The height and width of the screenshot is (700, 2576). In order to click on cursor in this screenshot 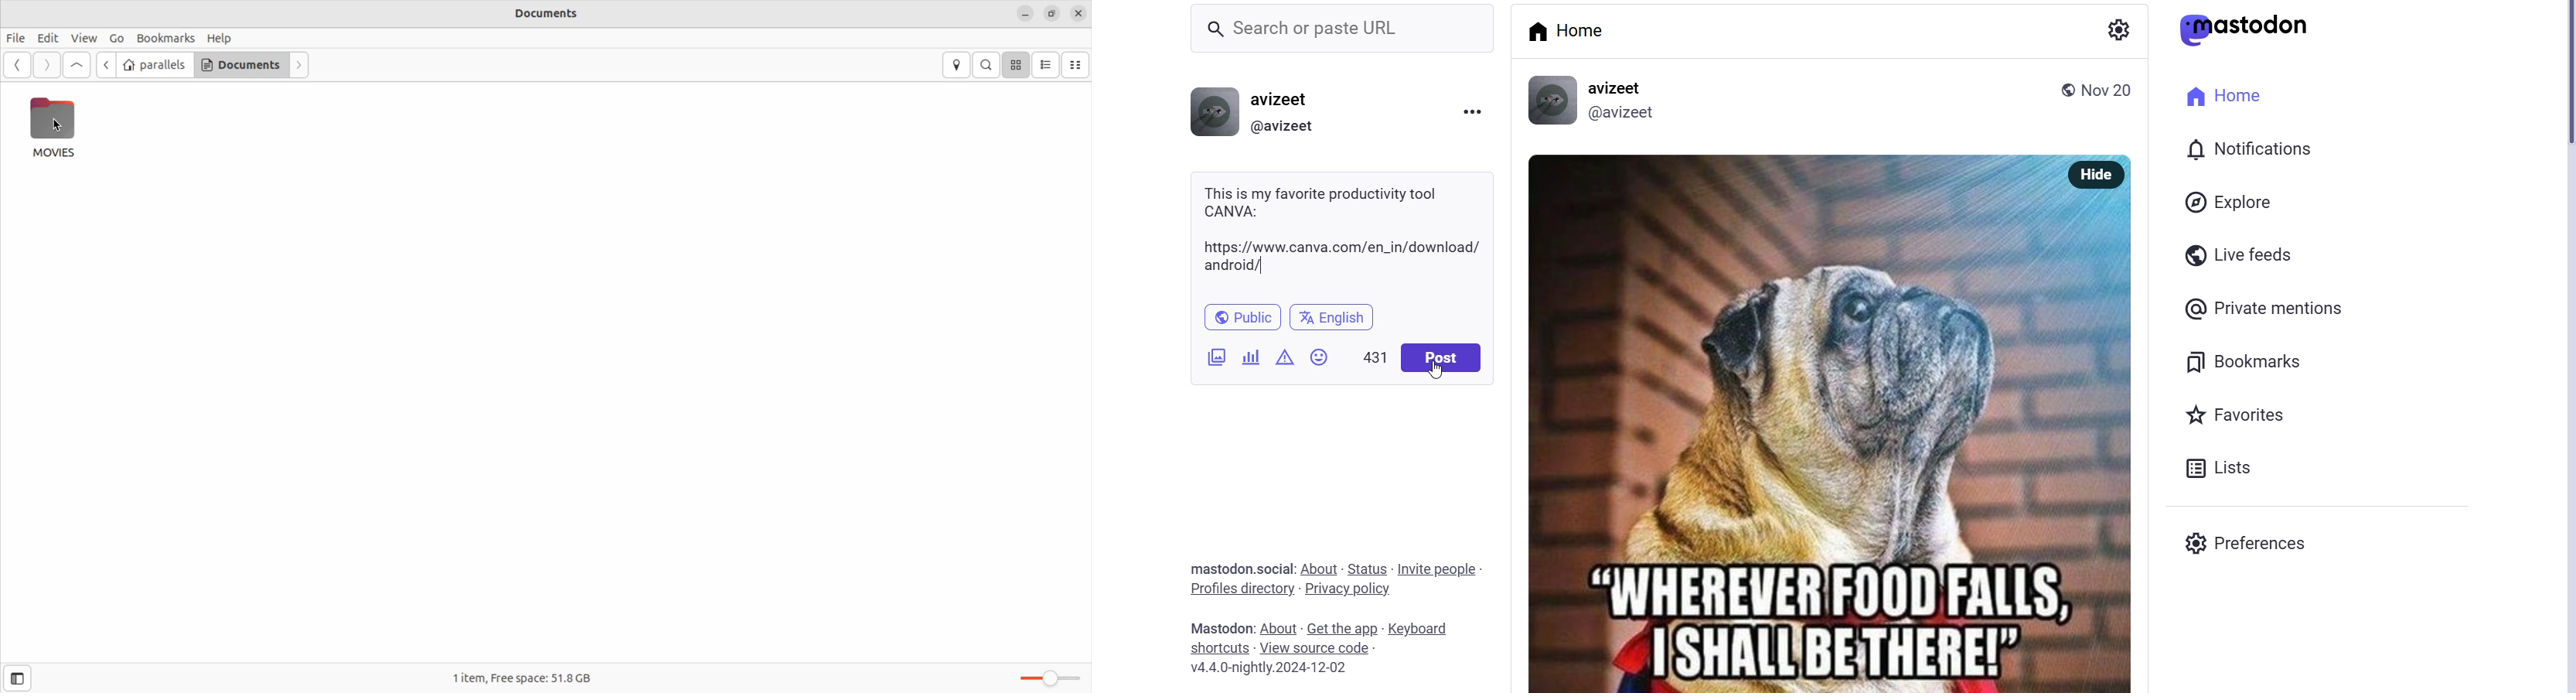, I will do `click(1439, 372)`.